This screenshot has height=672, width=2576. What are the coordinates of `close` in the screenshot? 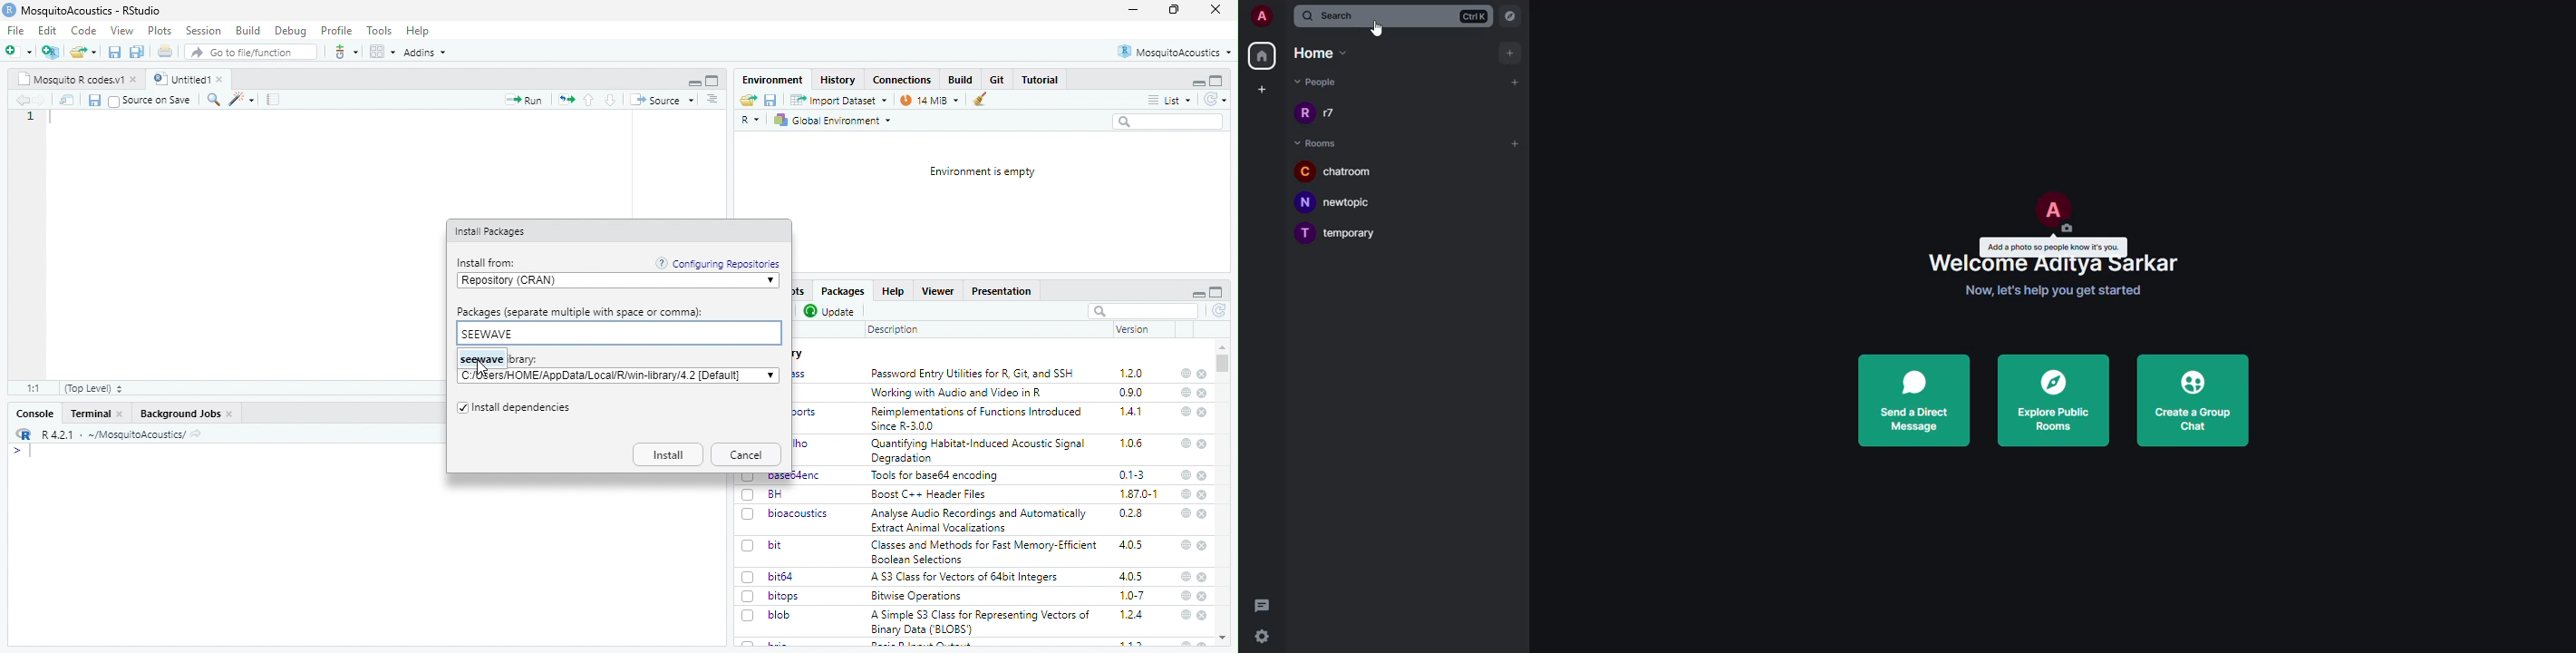 It's located at (1203, 616).